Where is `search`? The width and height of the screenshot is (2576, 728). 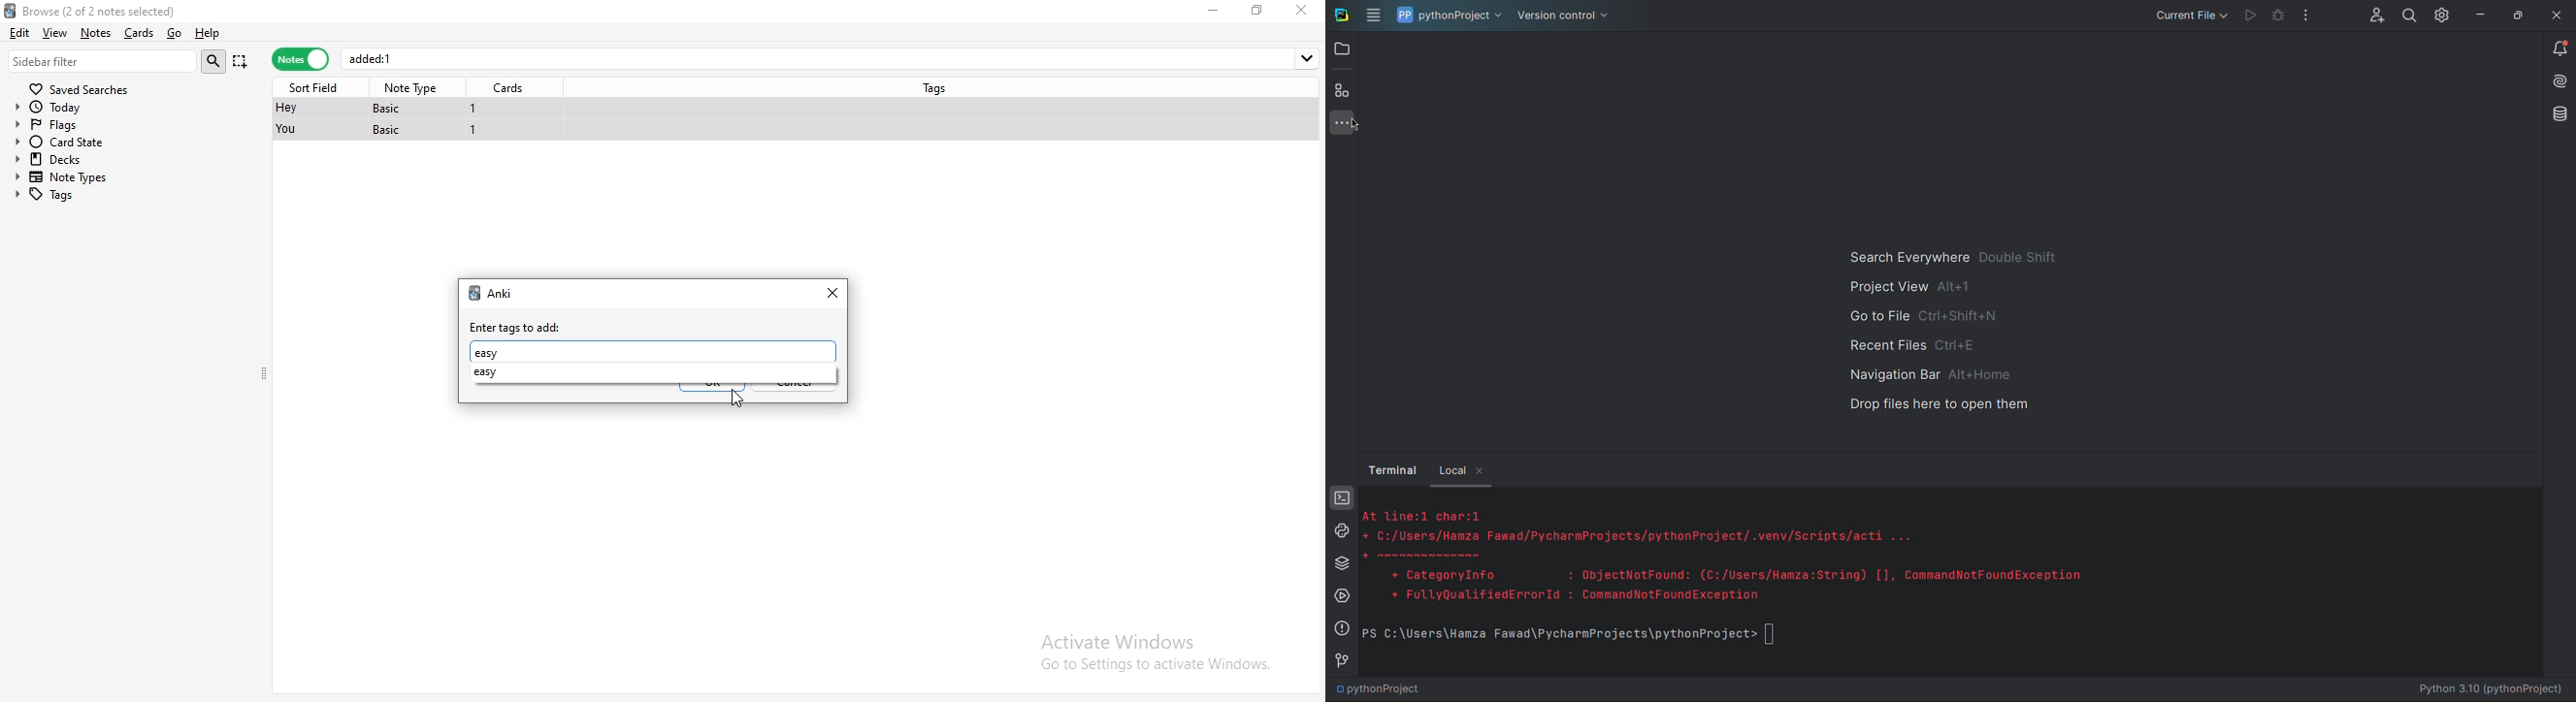 search is located at coordinates (216, 61).